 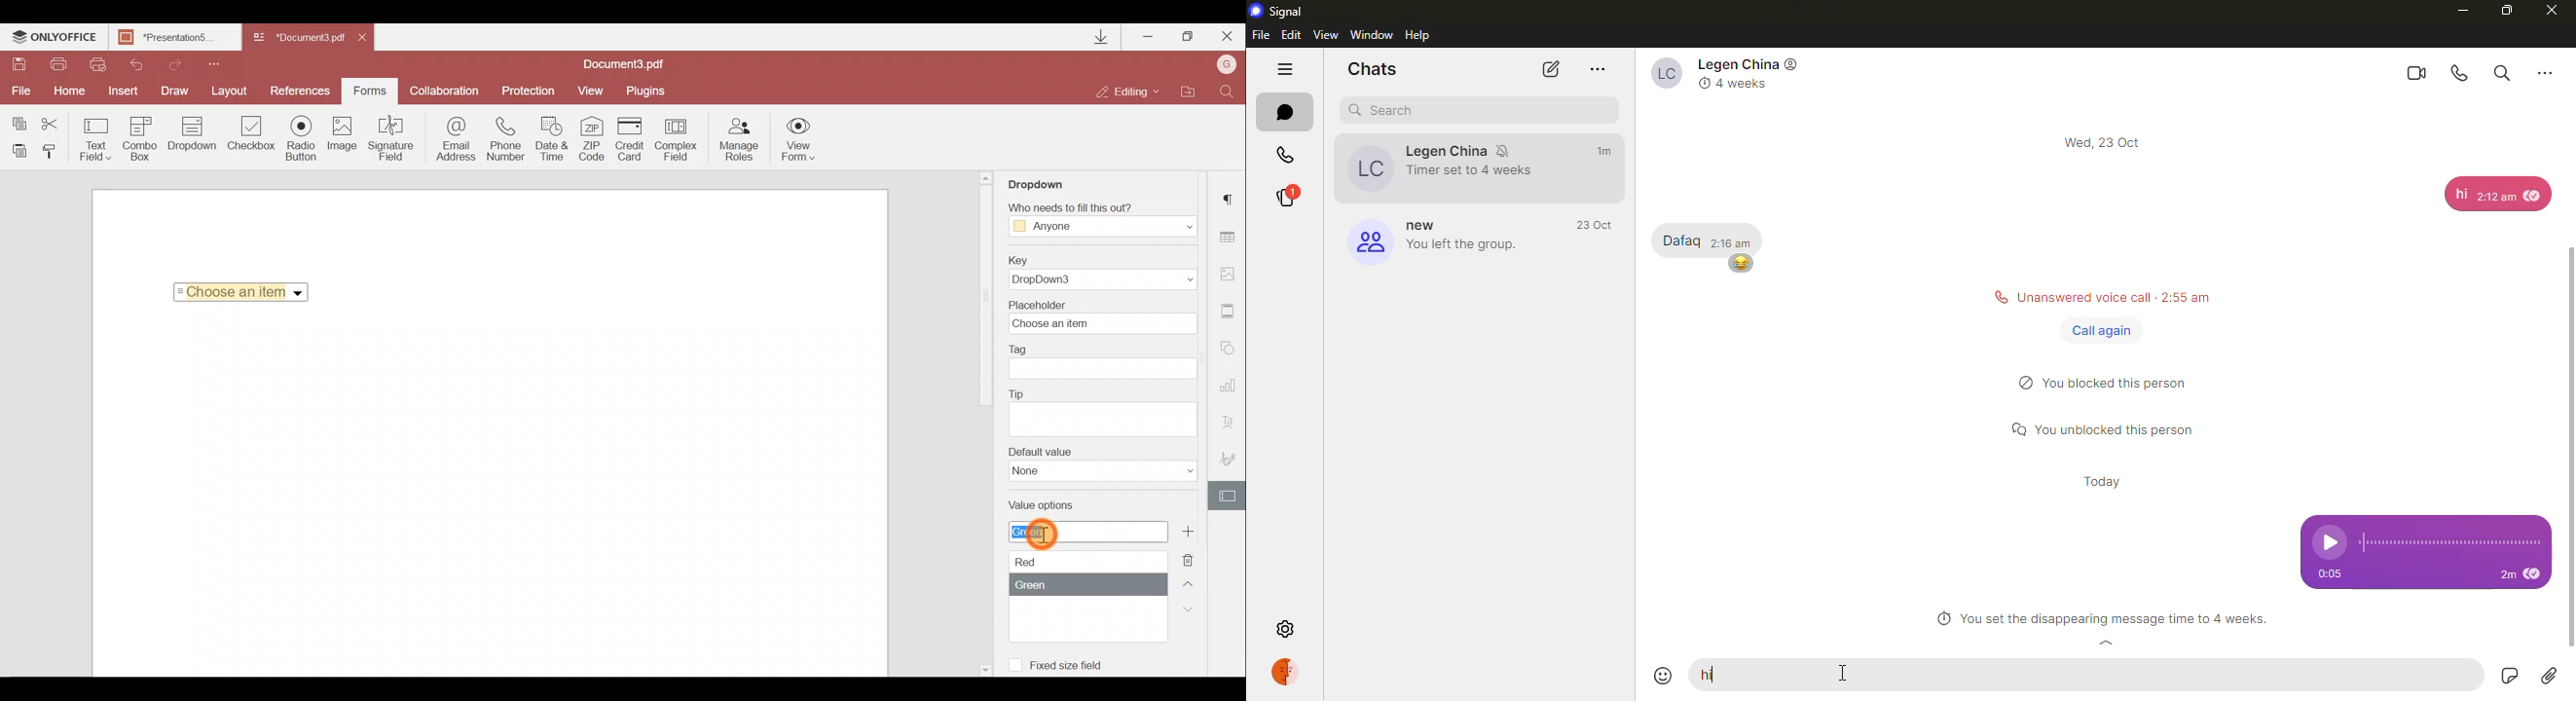 I want to click on File, so click(x=22, y=92).